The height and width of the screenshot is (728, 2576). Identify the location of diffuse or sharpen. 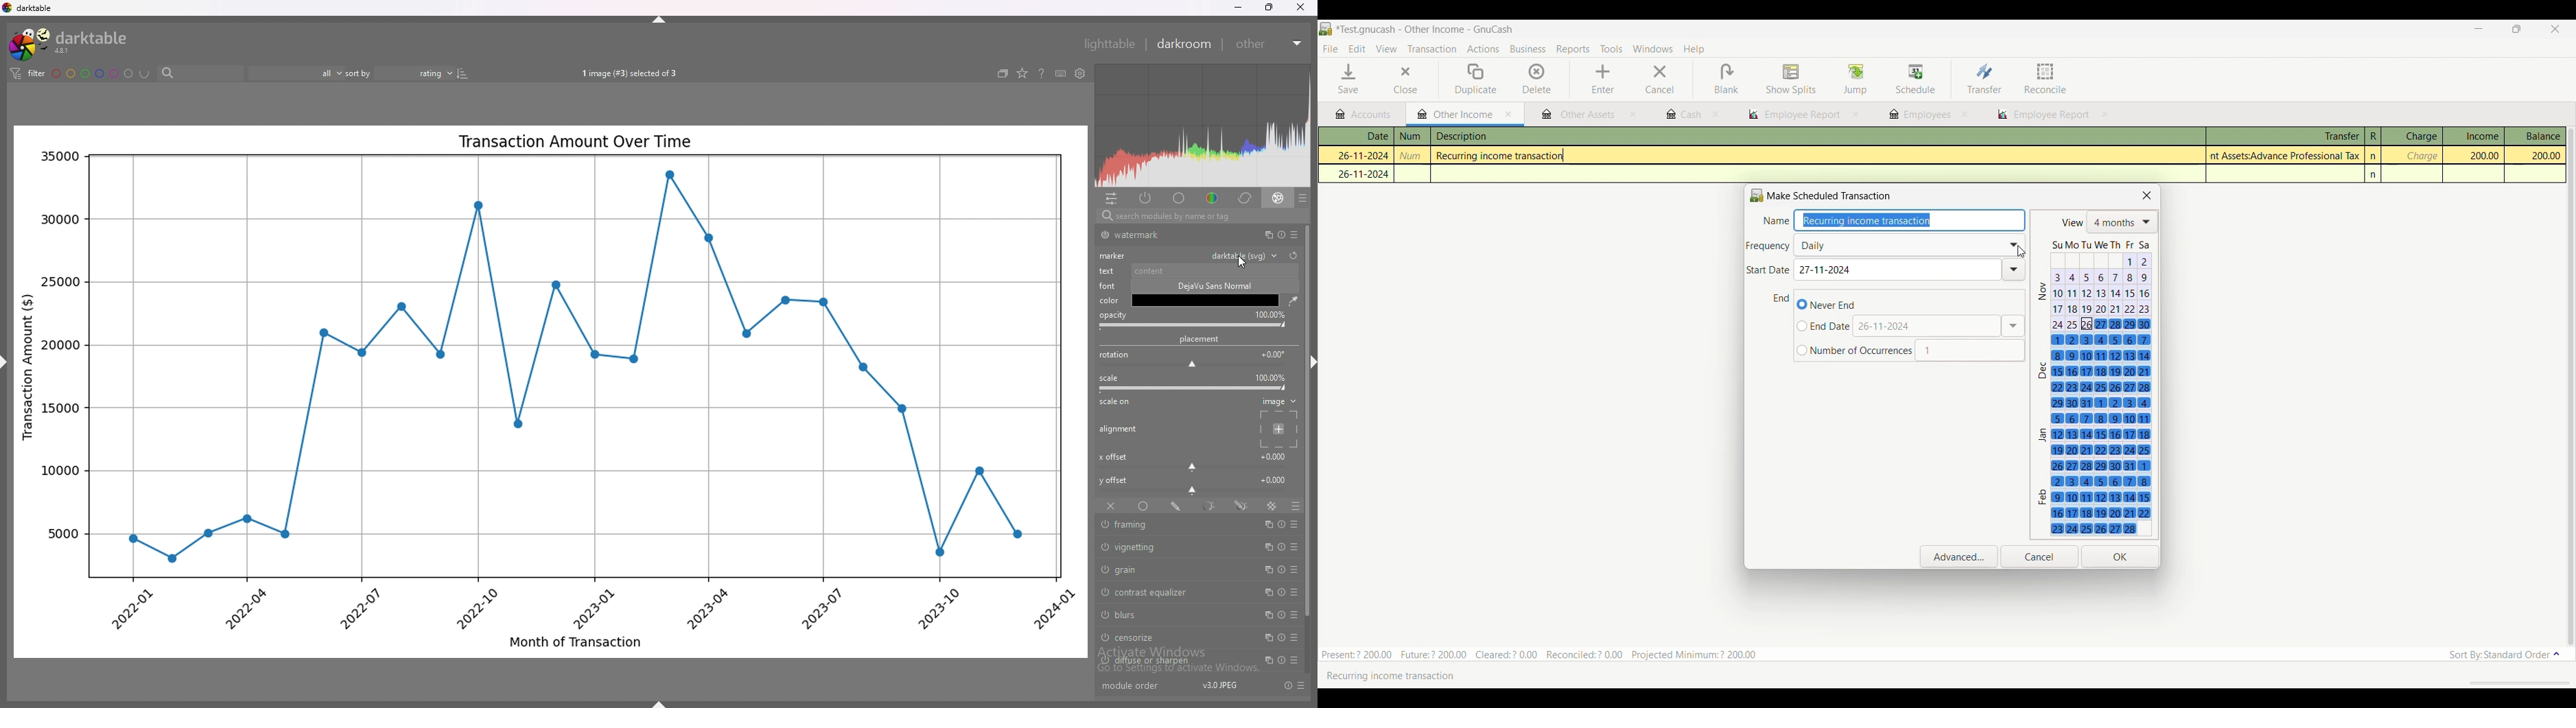
(1173, 661).